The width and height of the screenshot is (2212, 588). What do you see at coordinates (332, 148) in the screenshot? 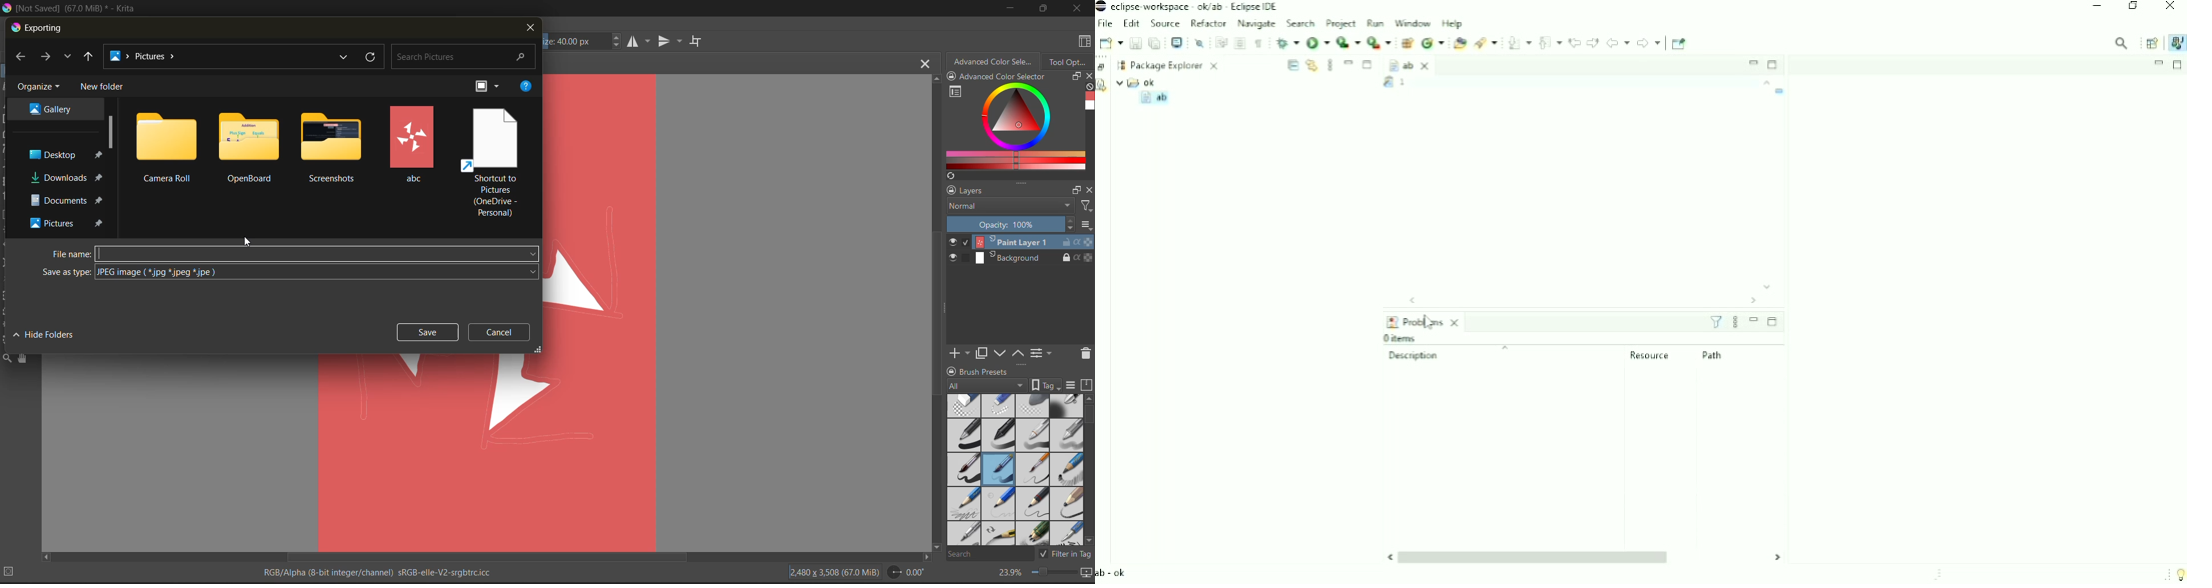
I see `folders and files` at bounding box center [332, 148].